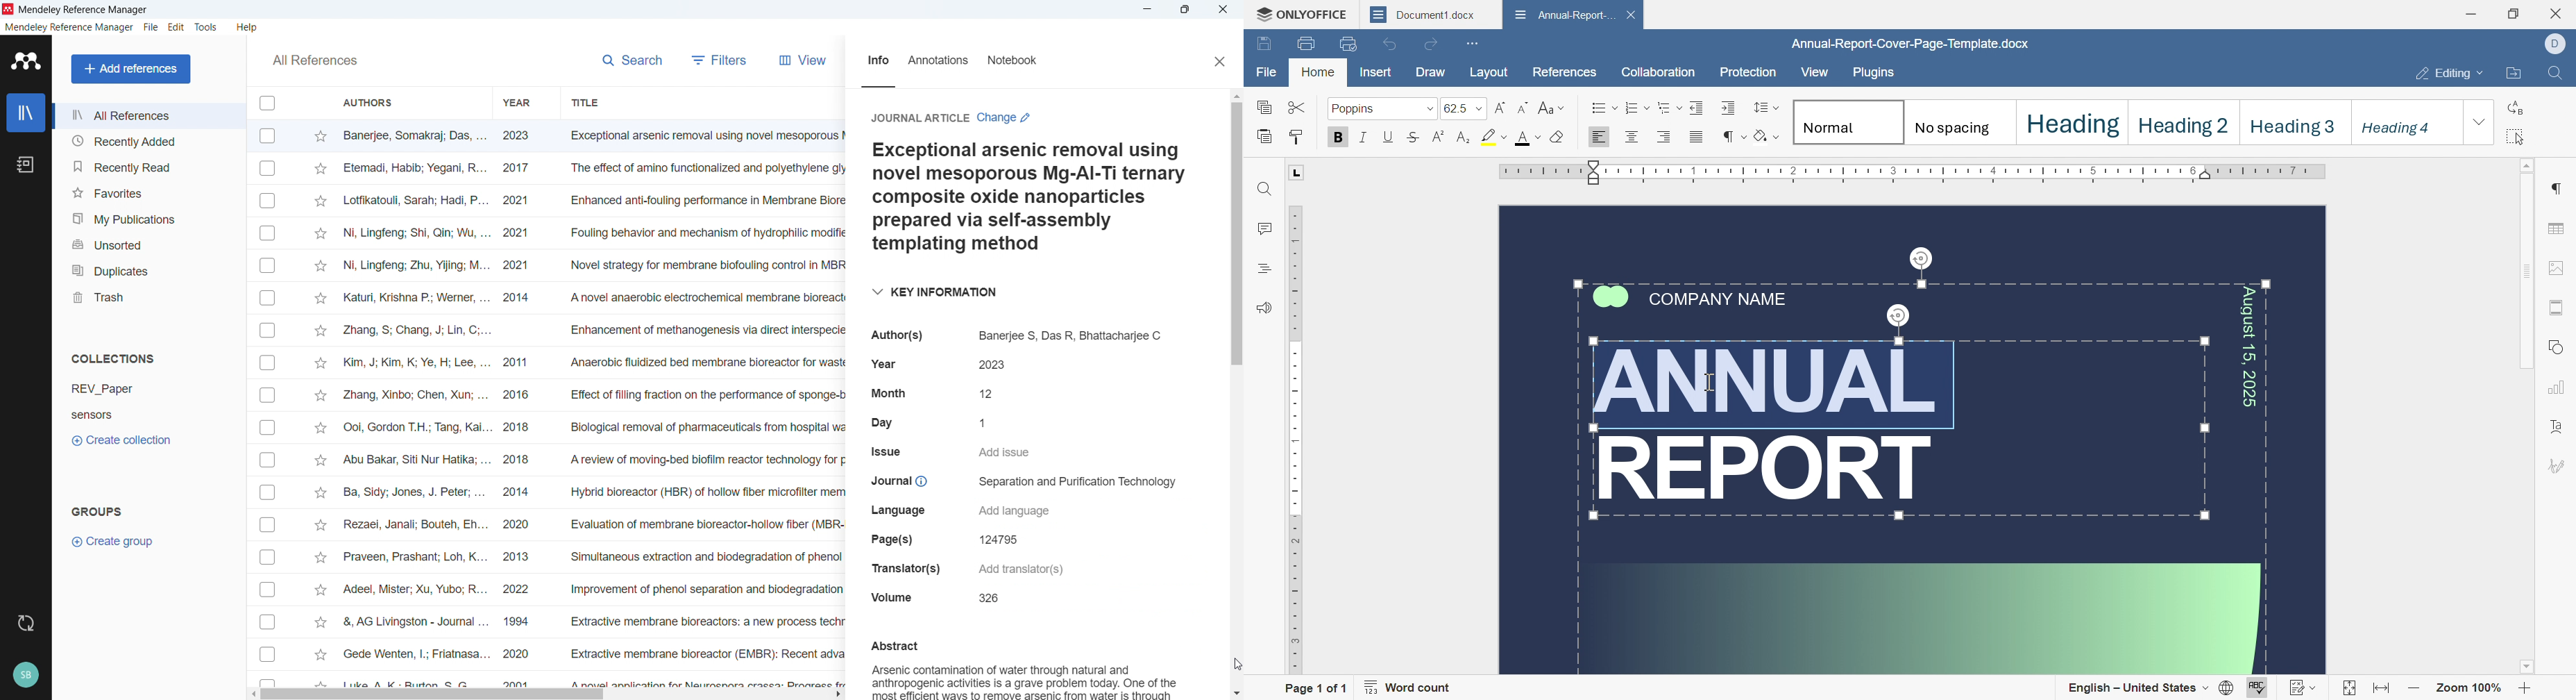 The height and width of the screenshot is (700, 2576). What do you see at coordinates (208, 27) in the screenshot?
I see `Tools ` at bounding box center [208, 27].